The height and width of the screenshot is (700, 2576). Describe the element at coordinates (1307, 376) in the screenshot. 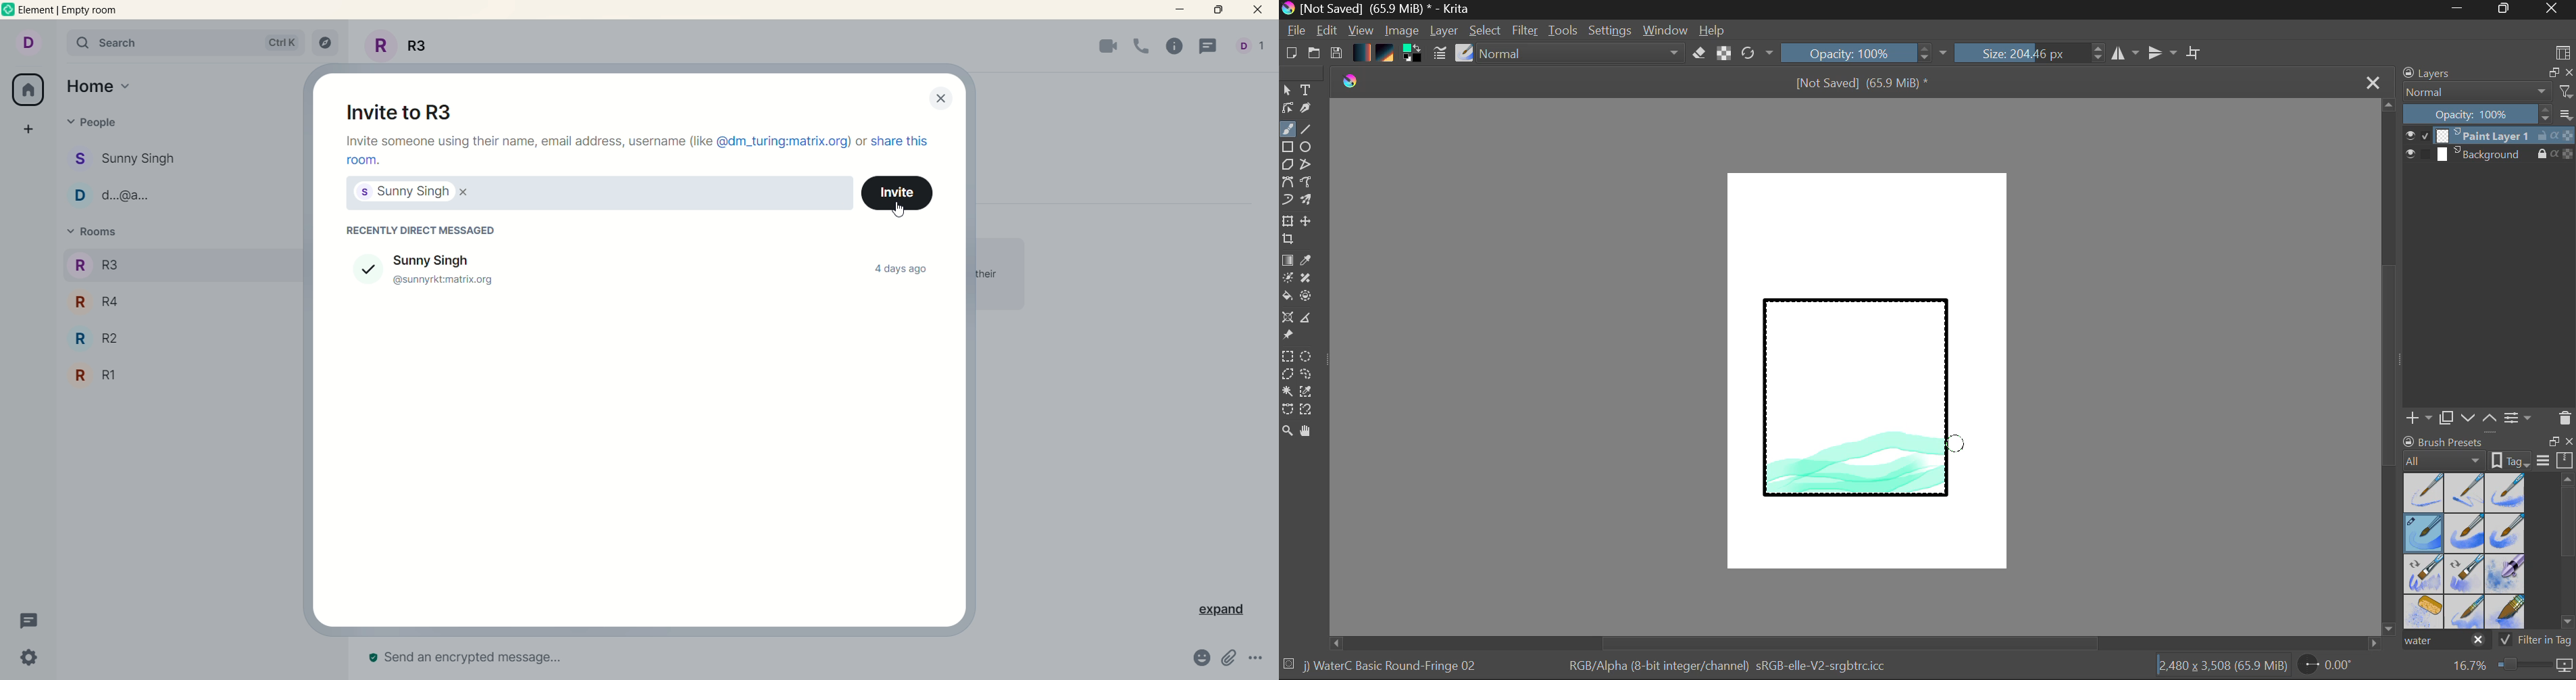

I see `Freehand Selection` at that location.